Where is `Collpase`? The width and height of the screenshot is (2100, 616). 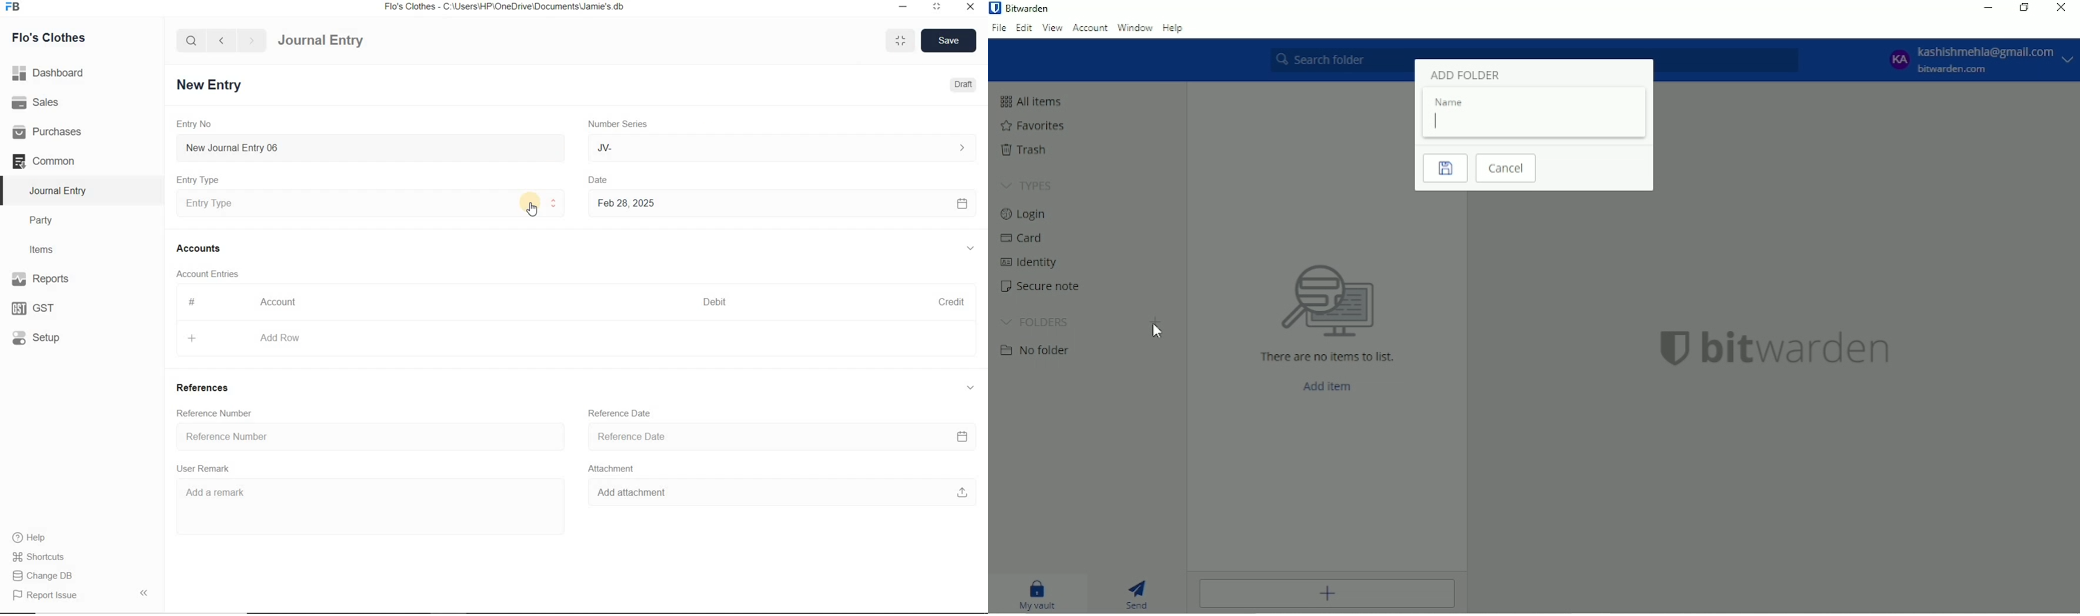 Collpase is located at coordinates (144, 592).